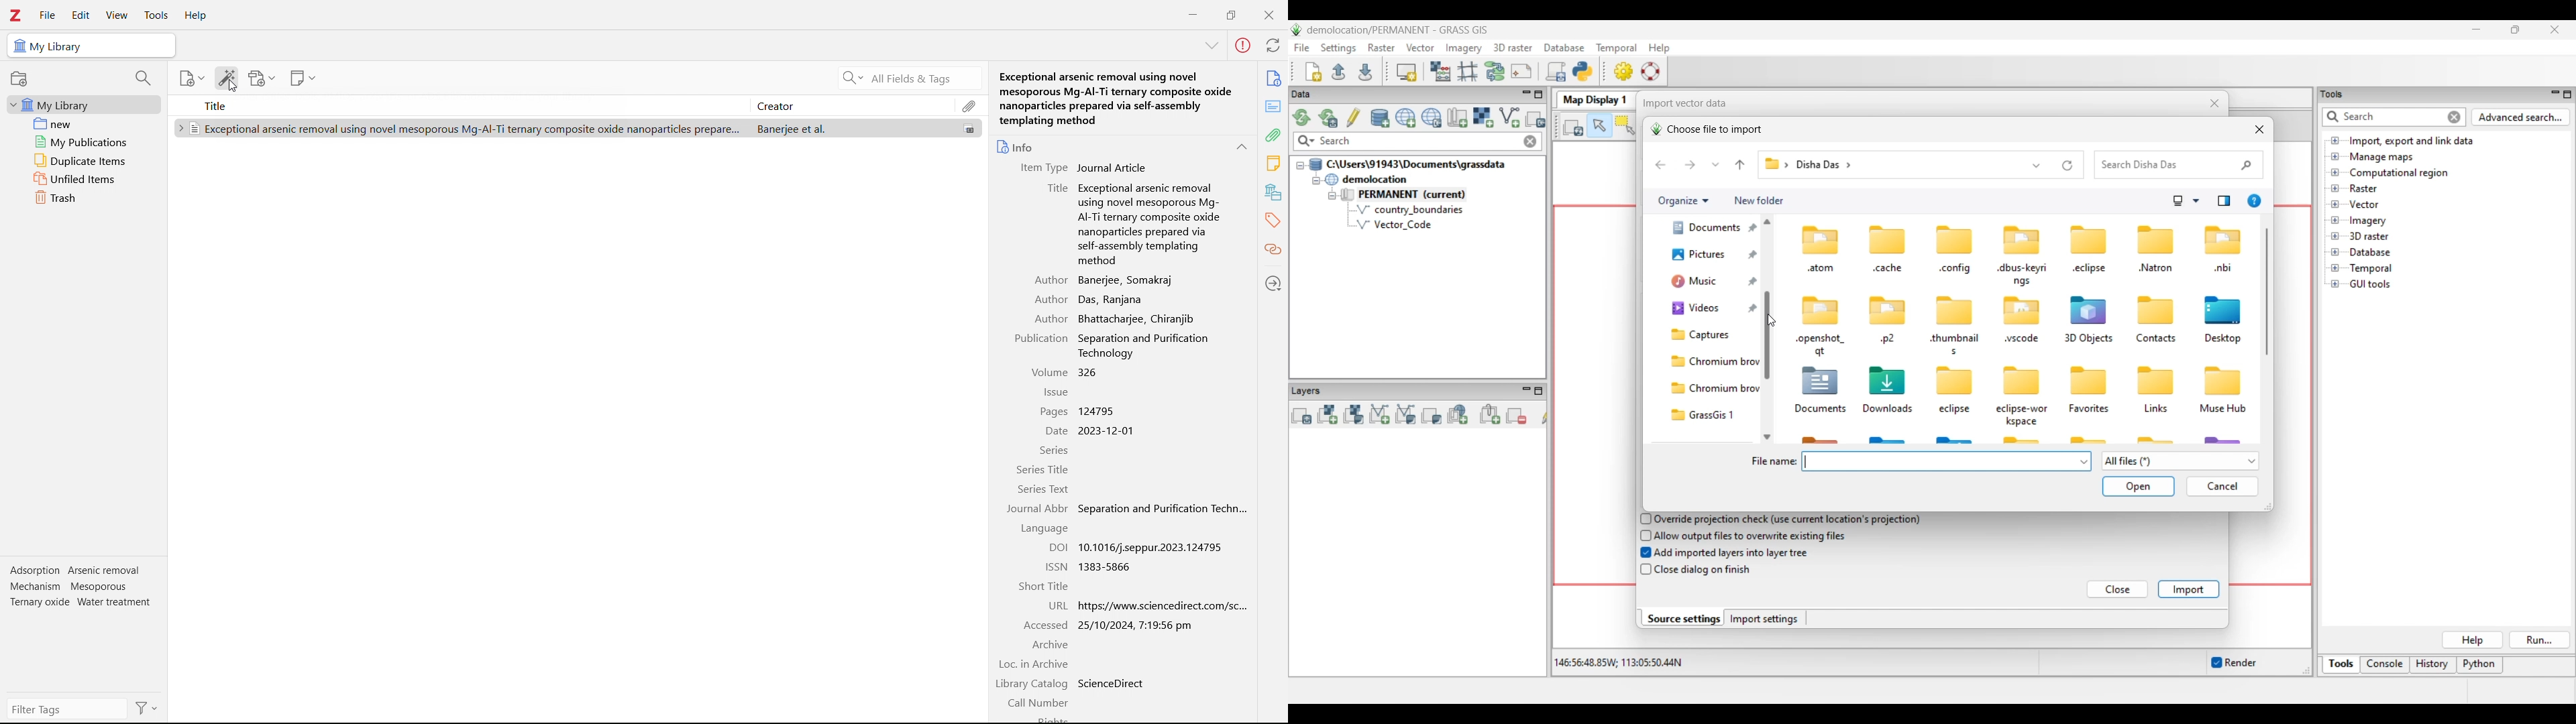  Describe the element at coordinates (1150, 223) in the screenshot. I see `Exceptional arsenic removal using novel Mesoporous Mg-Al-Ti ternary composite oxides nanoparticles prepared via Self-Assembly templating method` at that location.